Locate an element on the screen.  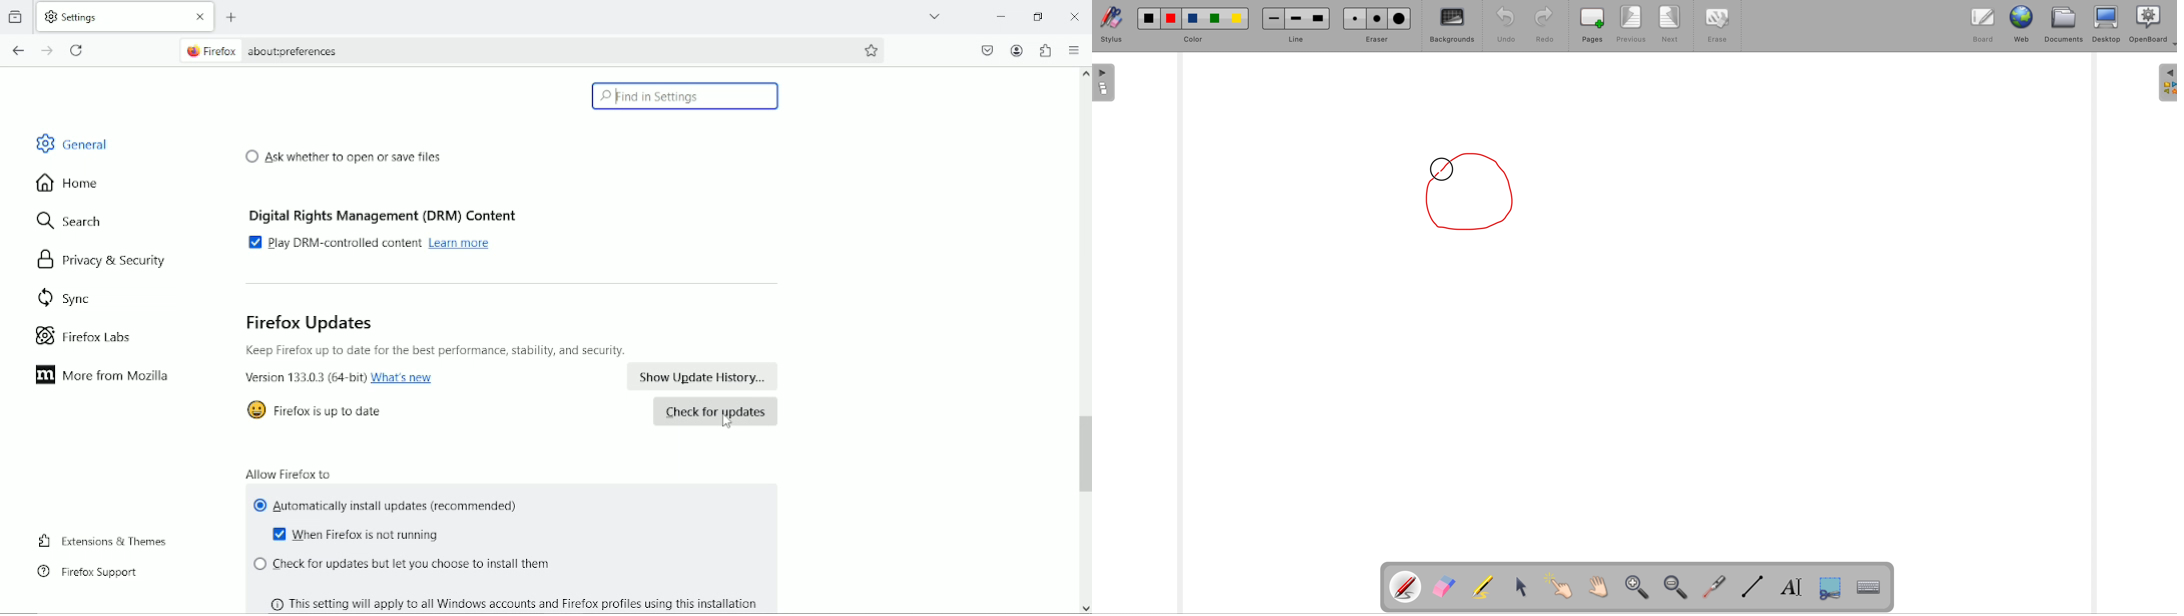
go forward is located at coordinates (47, 51).